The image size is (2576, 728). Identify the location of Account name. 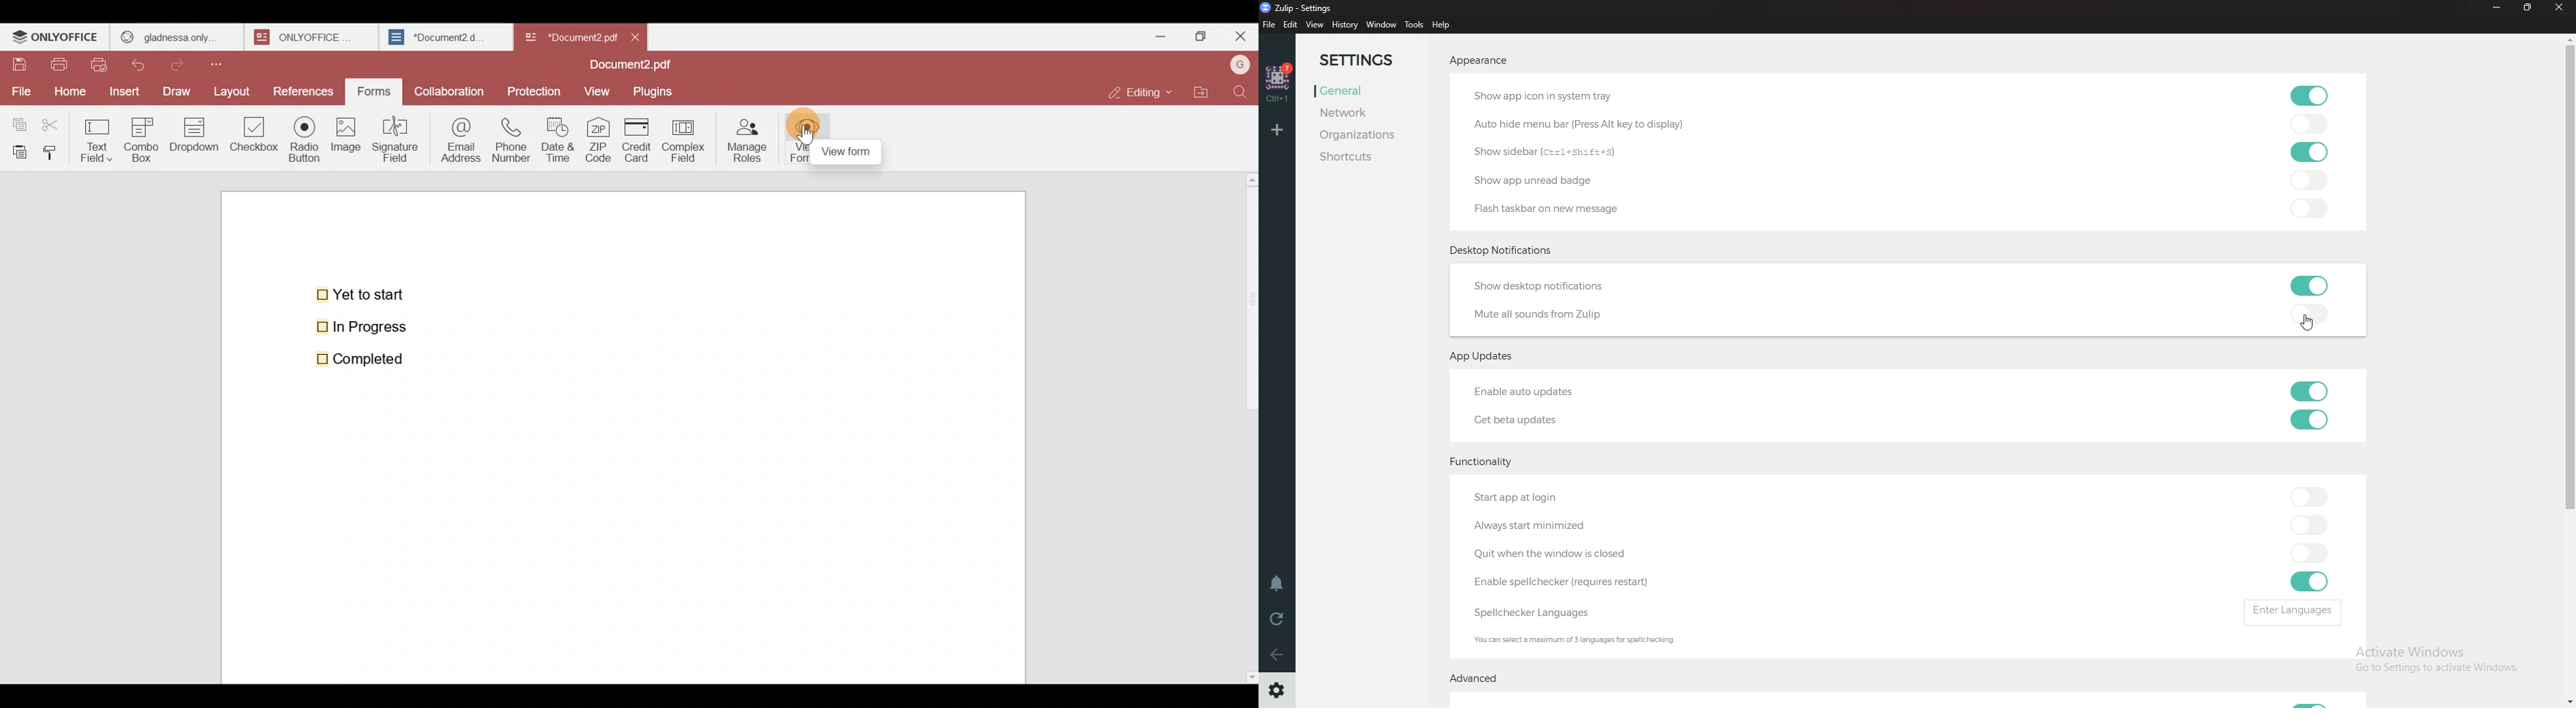
(1240, 64).